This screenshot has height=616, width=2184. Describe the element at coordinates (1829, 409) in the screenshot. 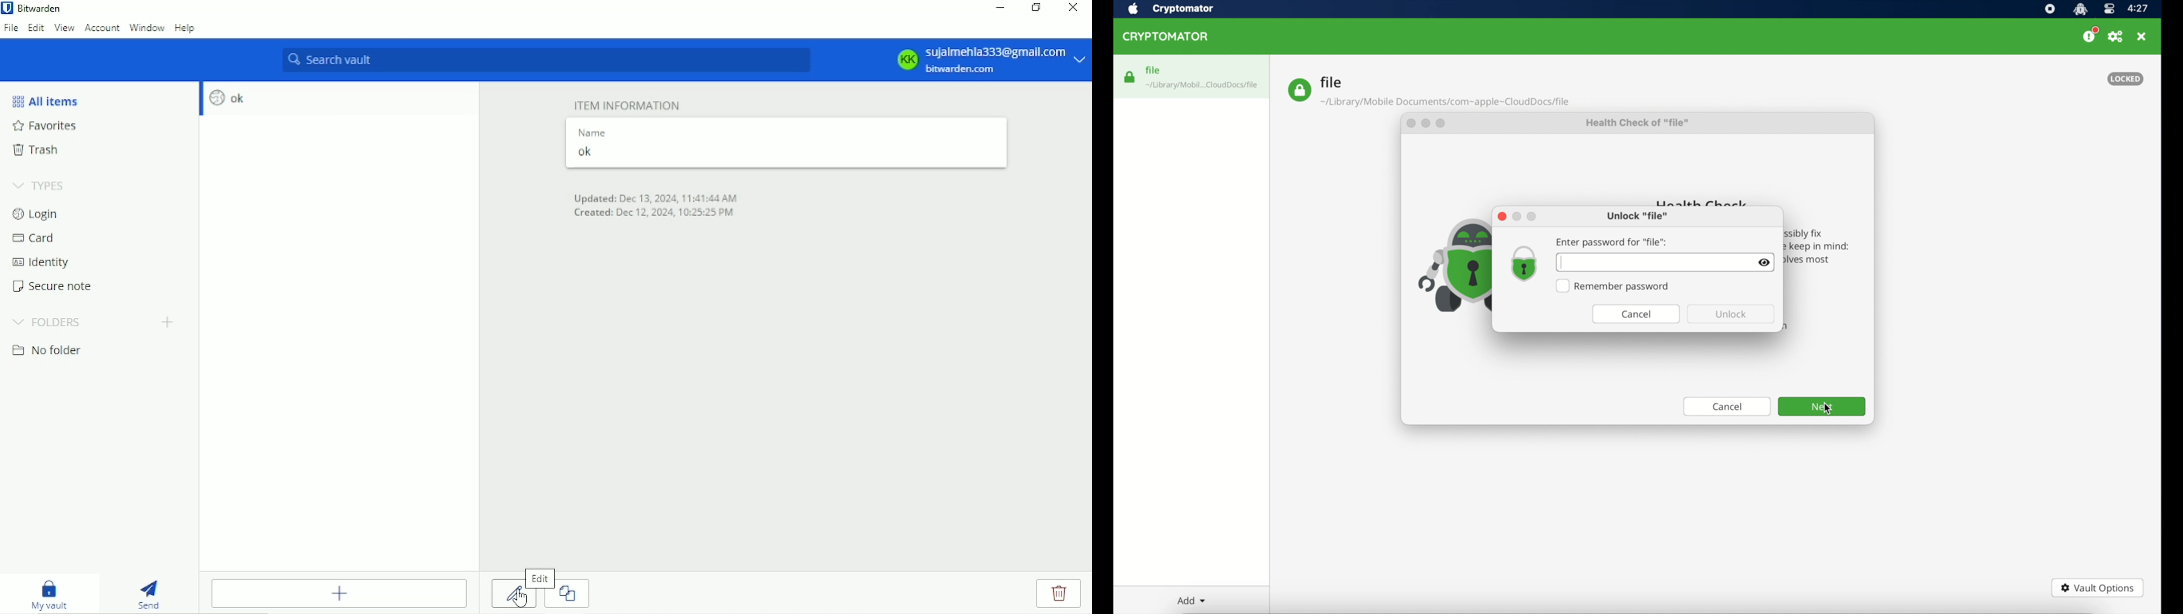

I see `cursor` at that location.